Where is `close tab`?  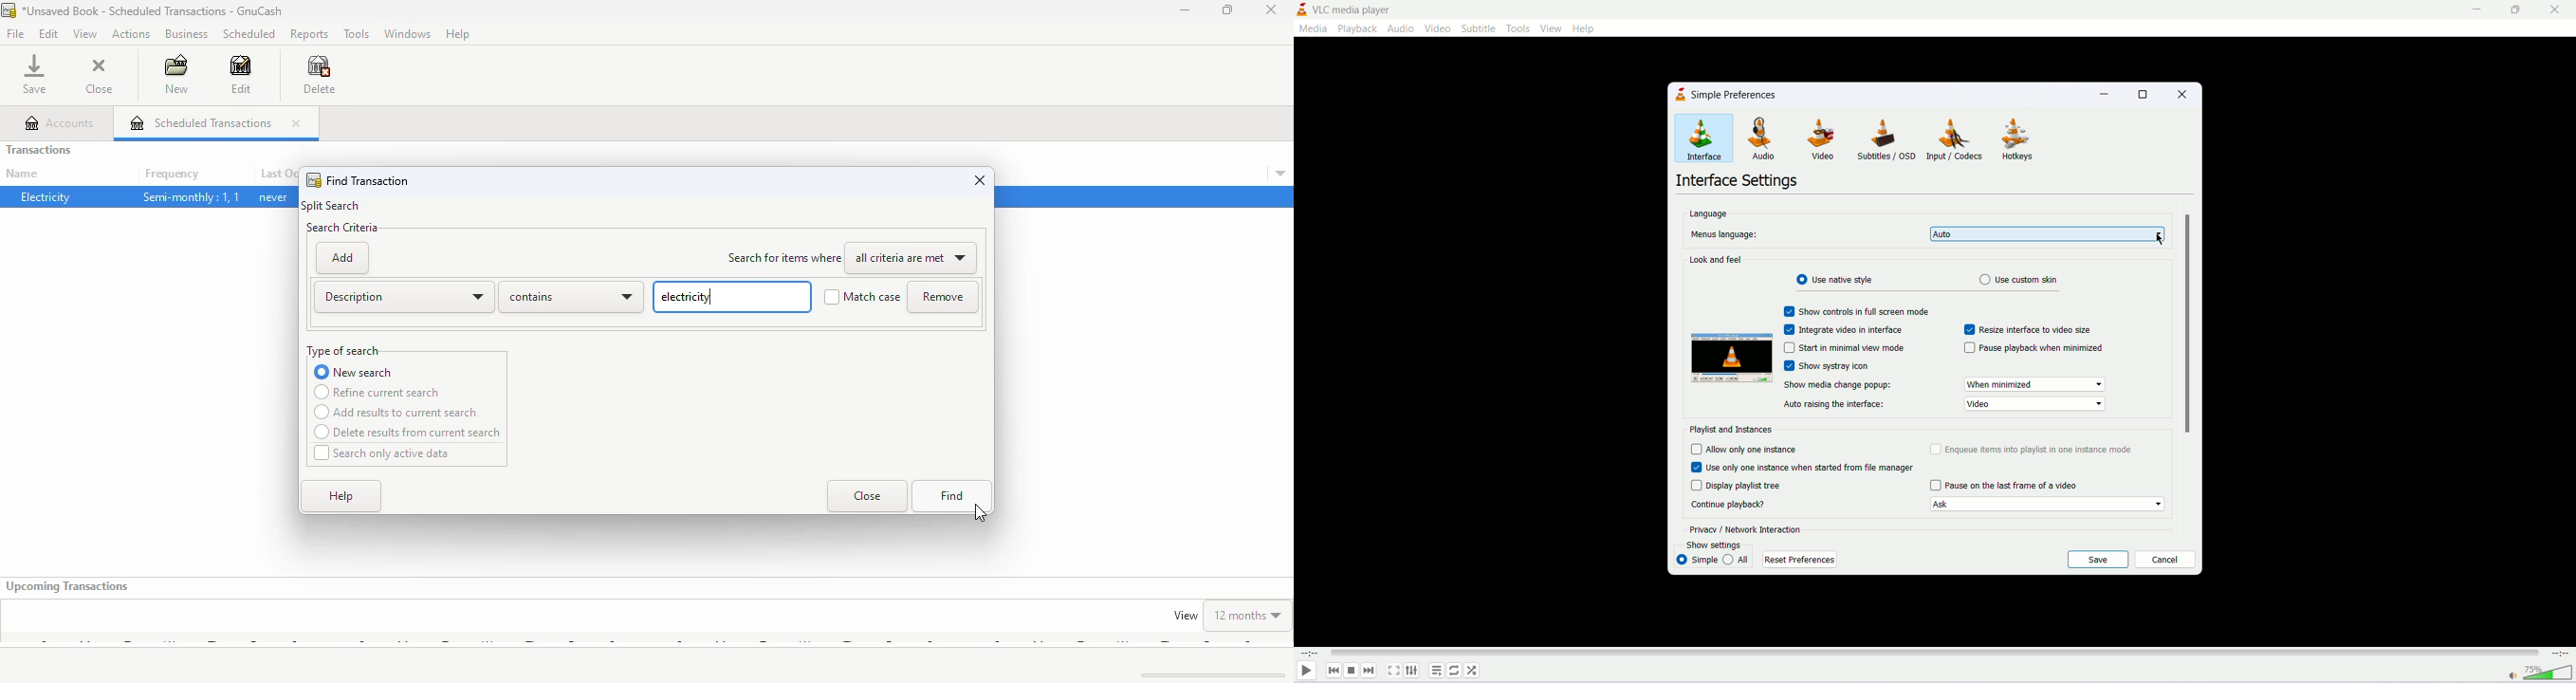
close tab is located at coordinates (295, 123).